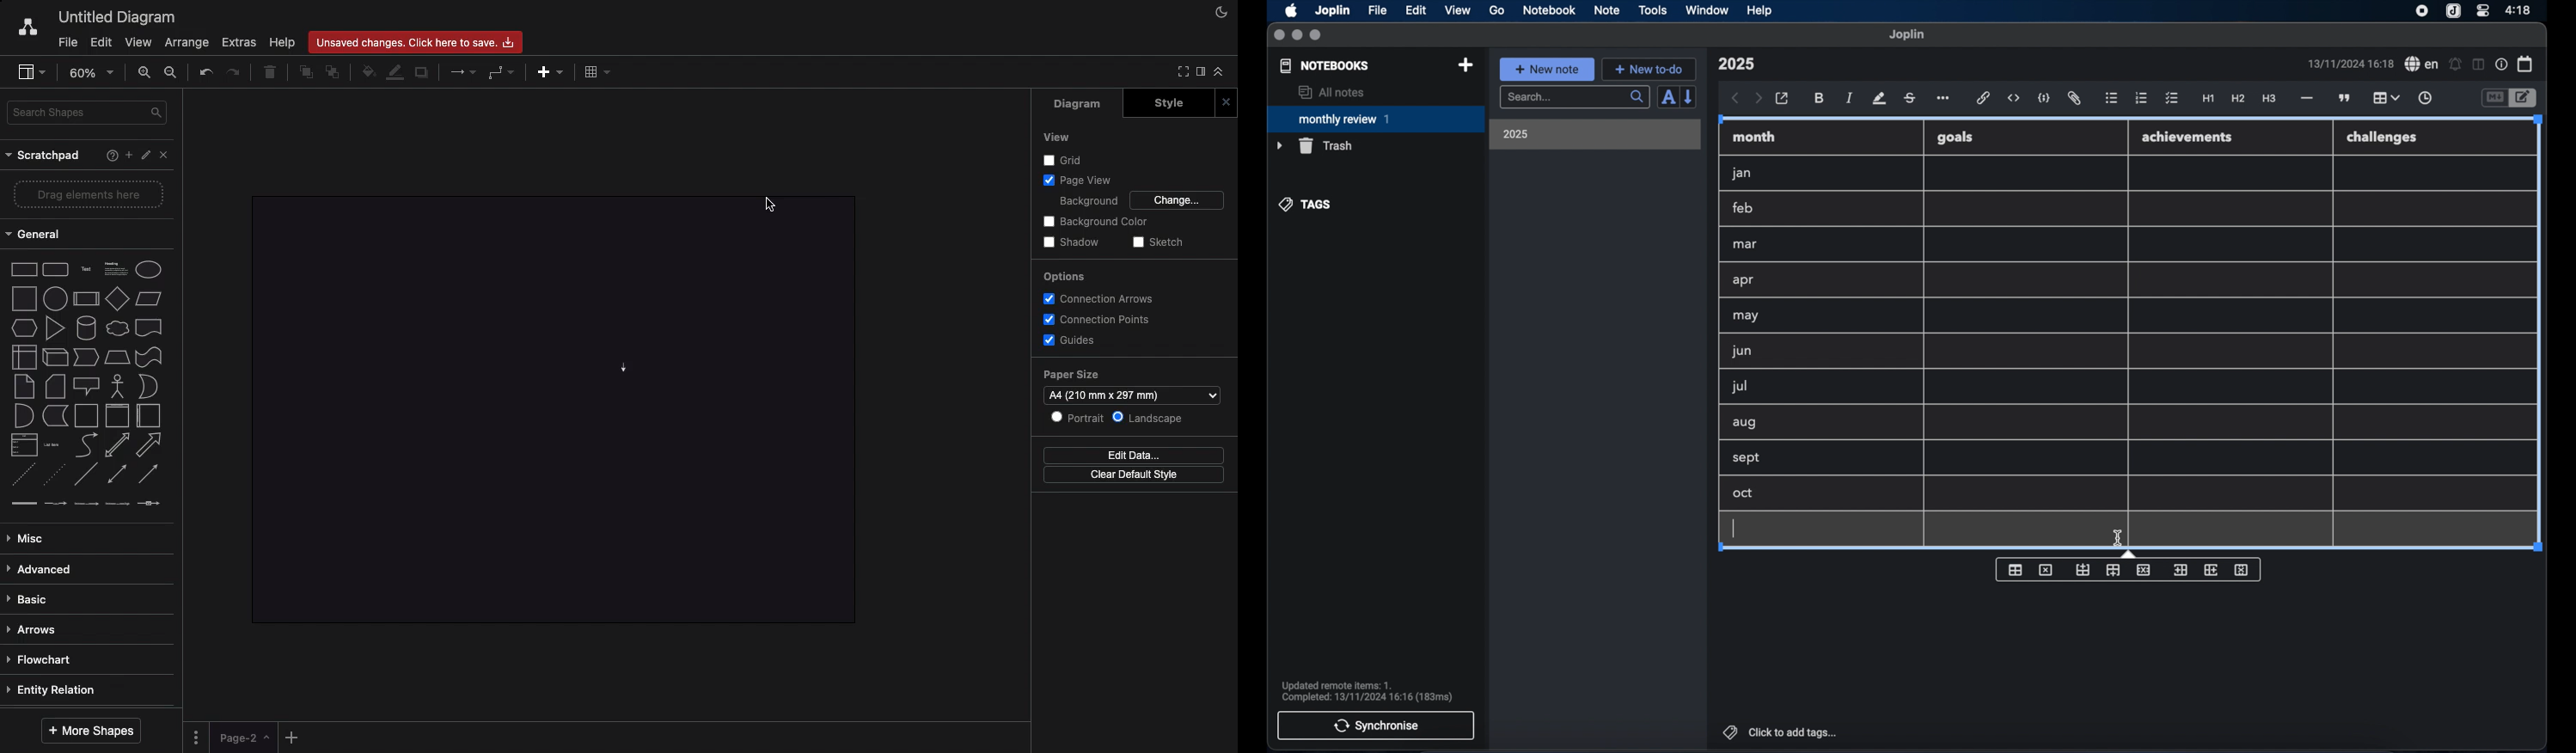 Image resolution: width=2576 pixels, height=756 pixels. What do you see at coordinates (2350, 63) in the screenshot?
I see `date` at bounding box center [2350, 63].